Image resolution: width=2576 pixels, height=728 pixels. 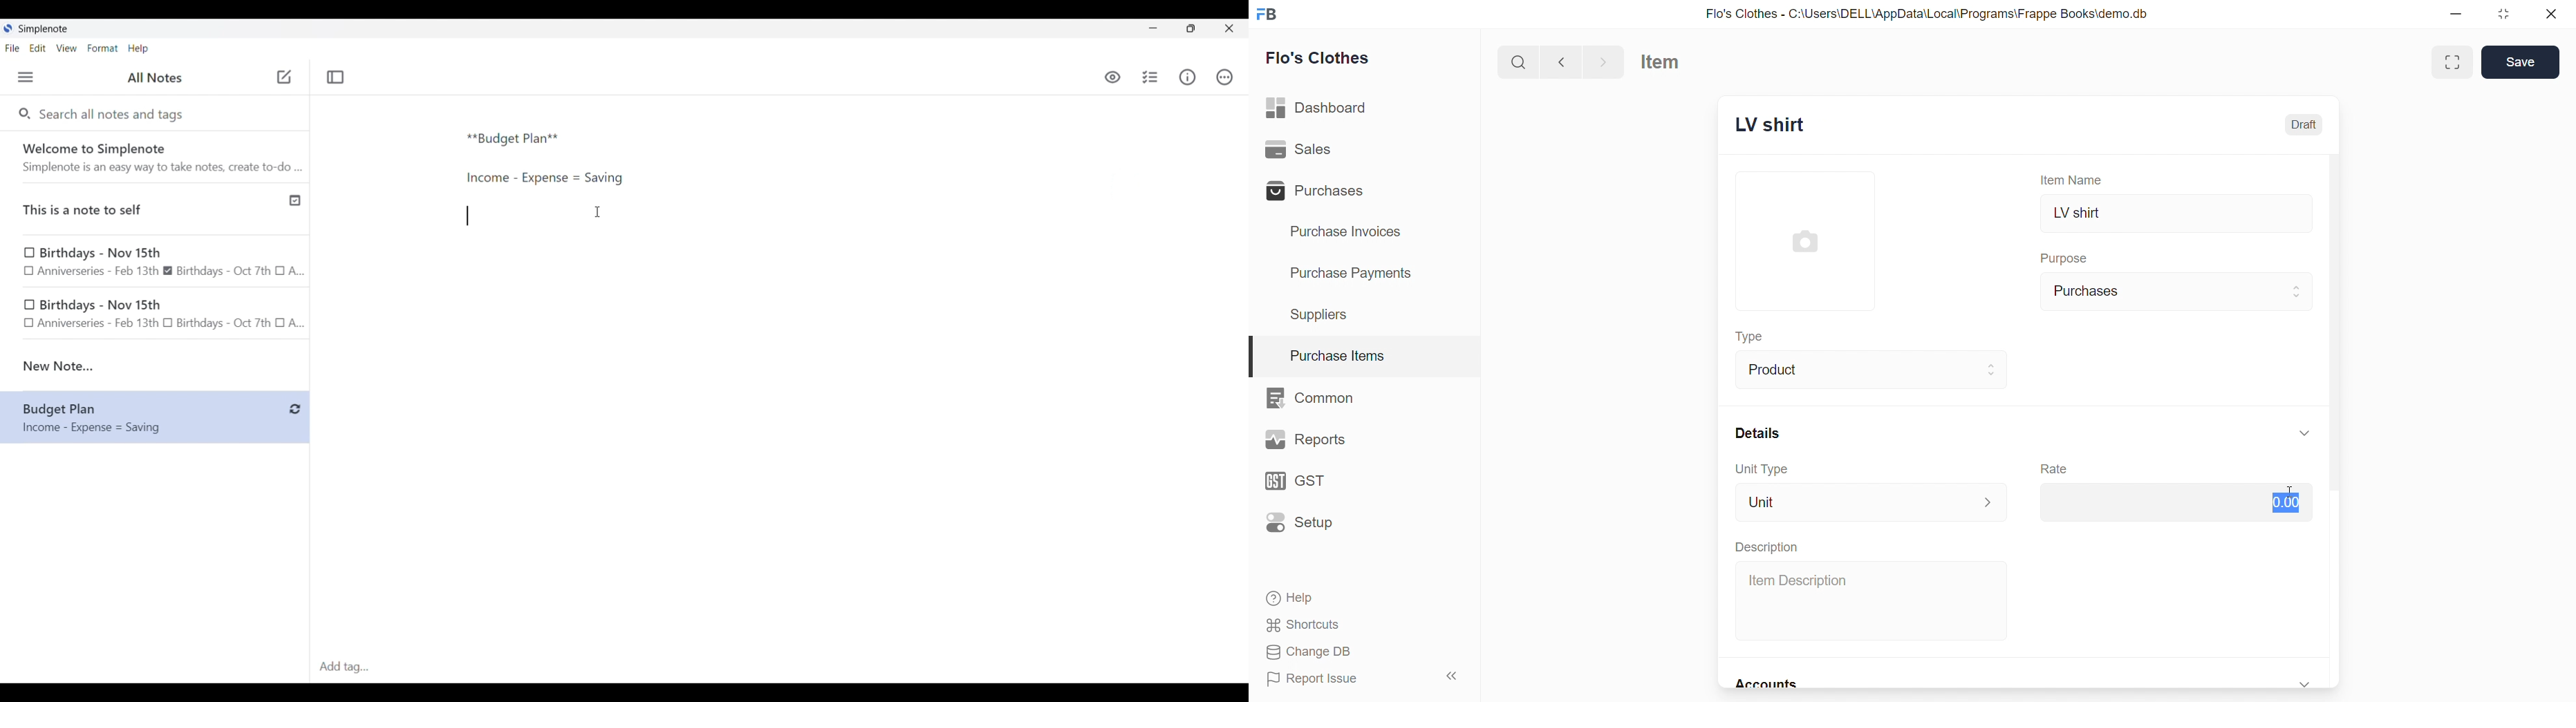 I want to click on Purchases, so click(x=2178, y=292).